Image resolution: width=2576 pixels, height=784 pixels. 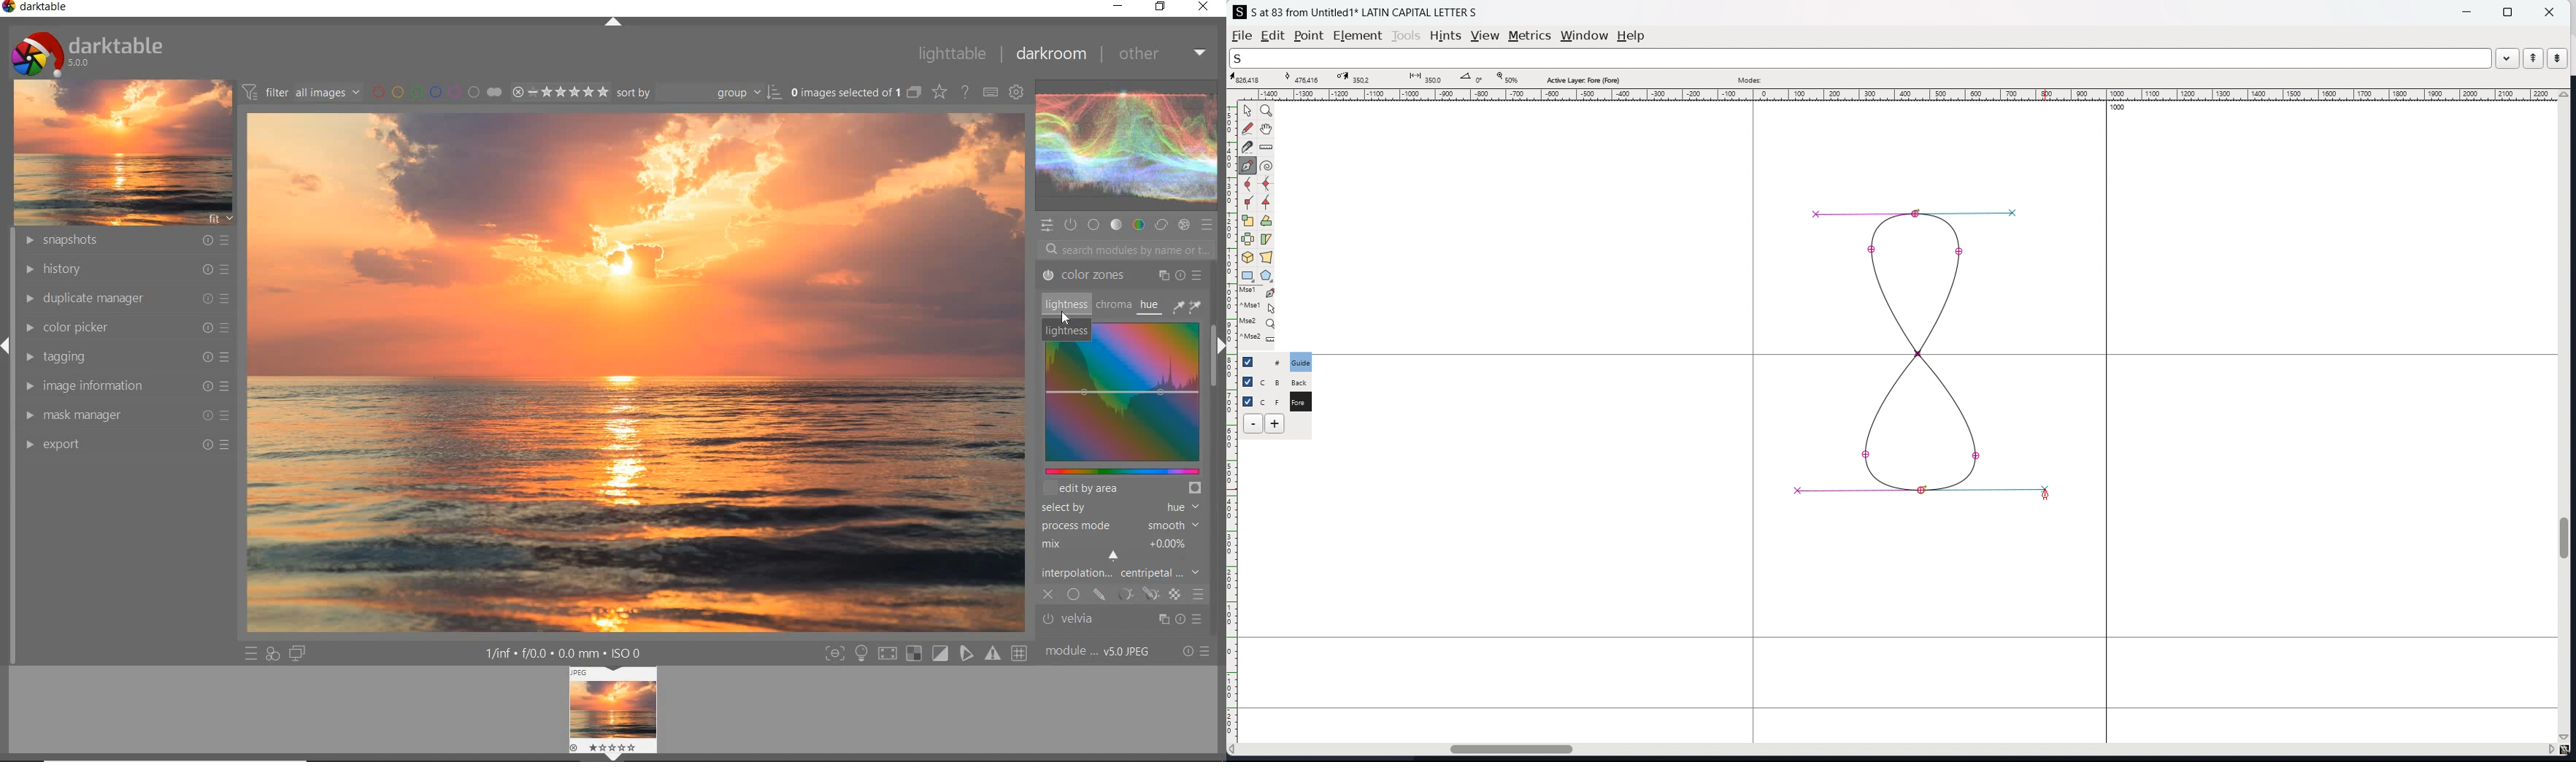 What do you see at coordinates (566, 653) in the screenshot?
I see `OTHER INTERFACE DETAIL` at bounding box center [566, 653].